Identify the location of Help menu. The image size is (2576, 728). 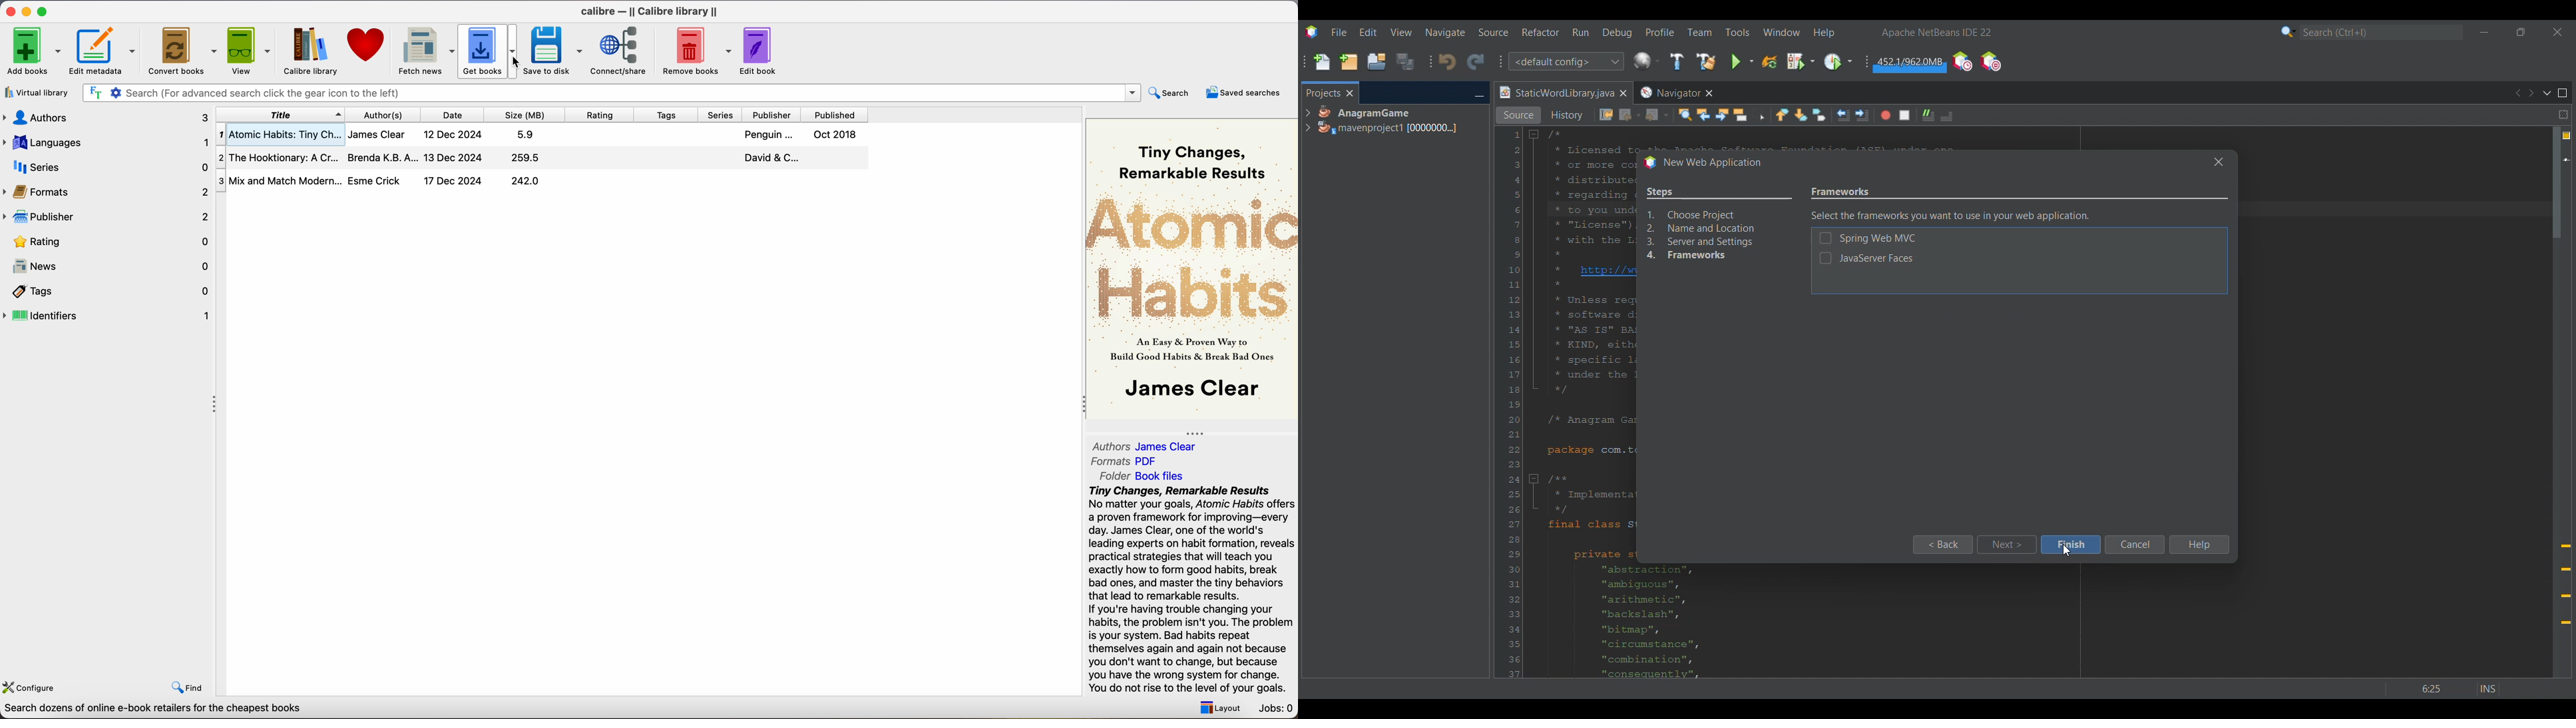
(1824, 33).